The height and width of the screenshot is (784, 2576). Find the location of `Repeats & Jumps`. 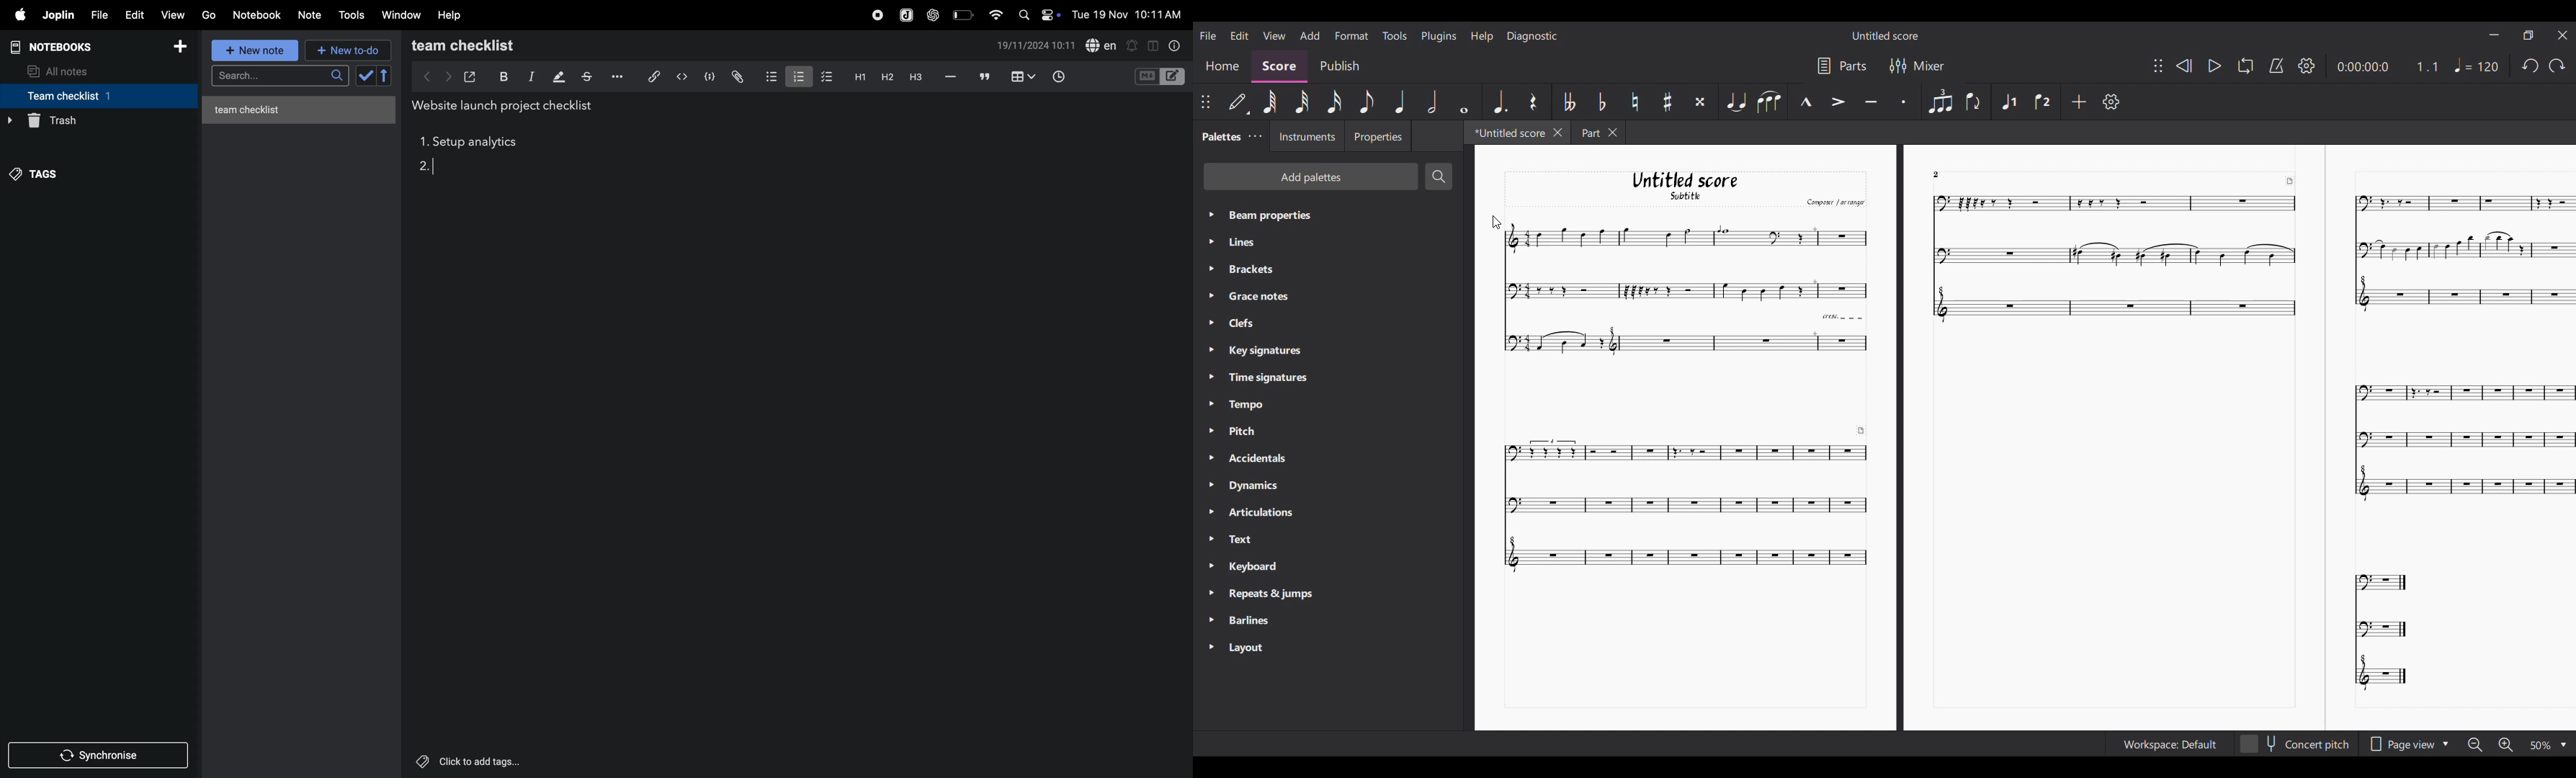

Repeats & Jumps is located at coordinates (1271, 595).